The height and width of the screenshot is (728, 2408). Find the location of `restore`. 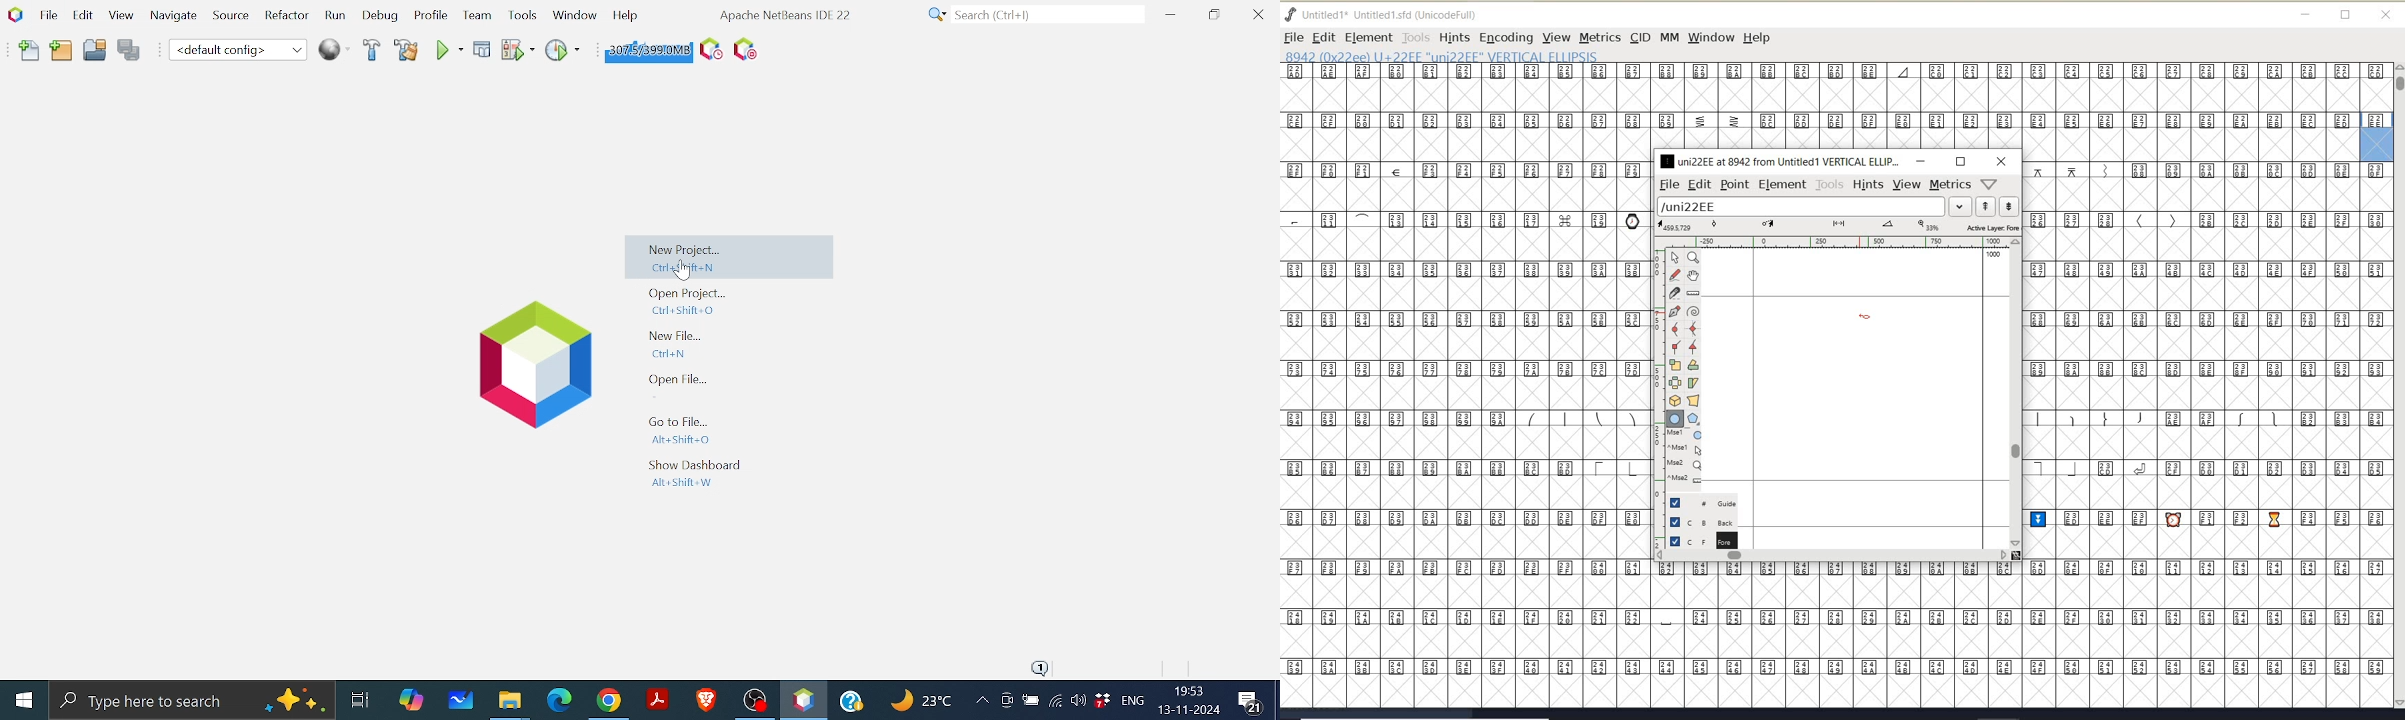

restore is located at coordinates (2346, 16).